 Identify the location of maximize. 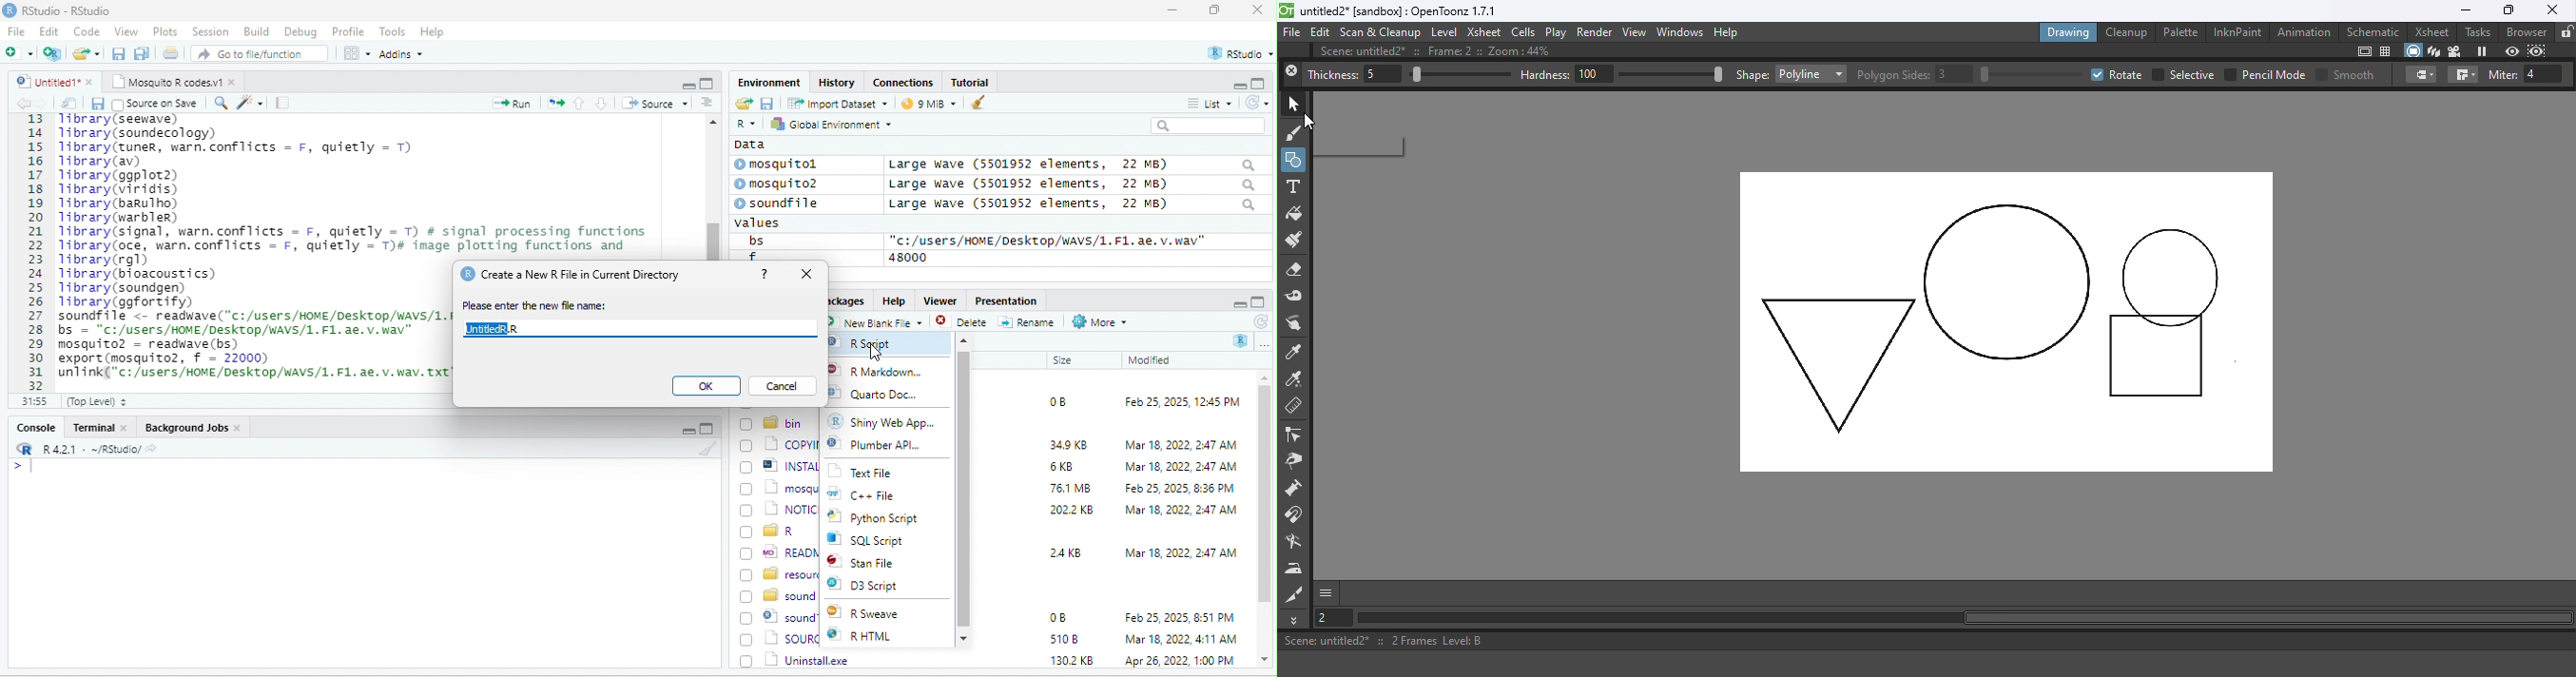
(1260, 300).